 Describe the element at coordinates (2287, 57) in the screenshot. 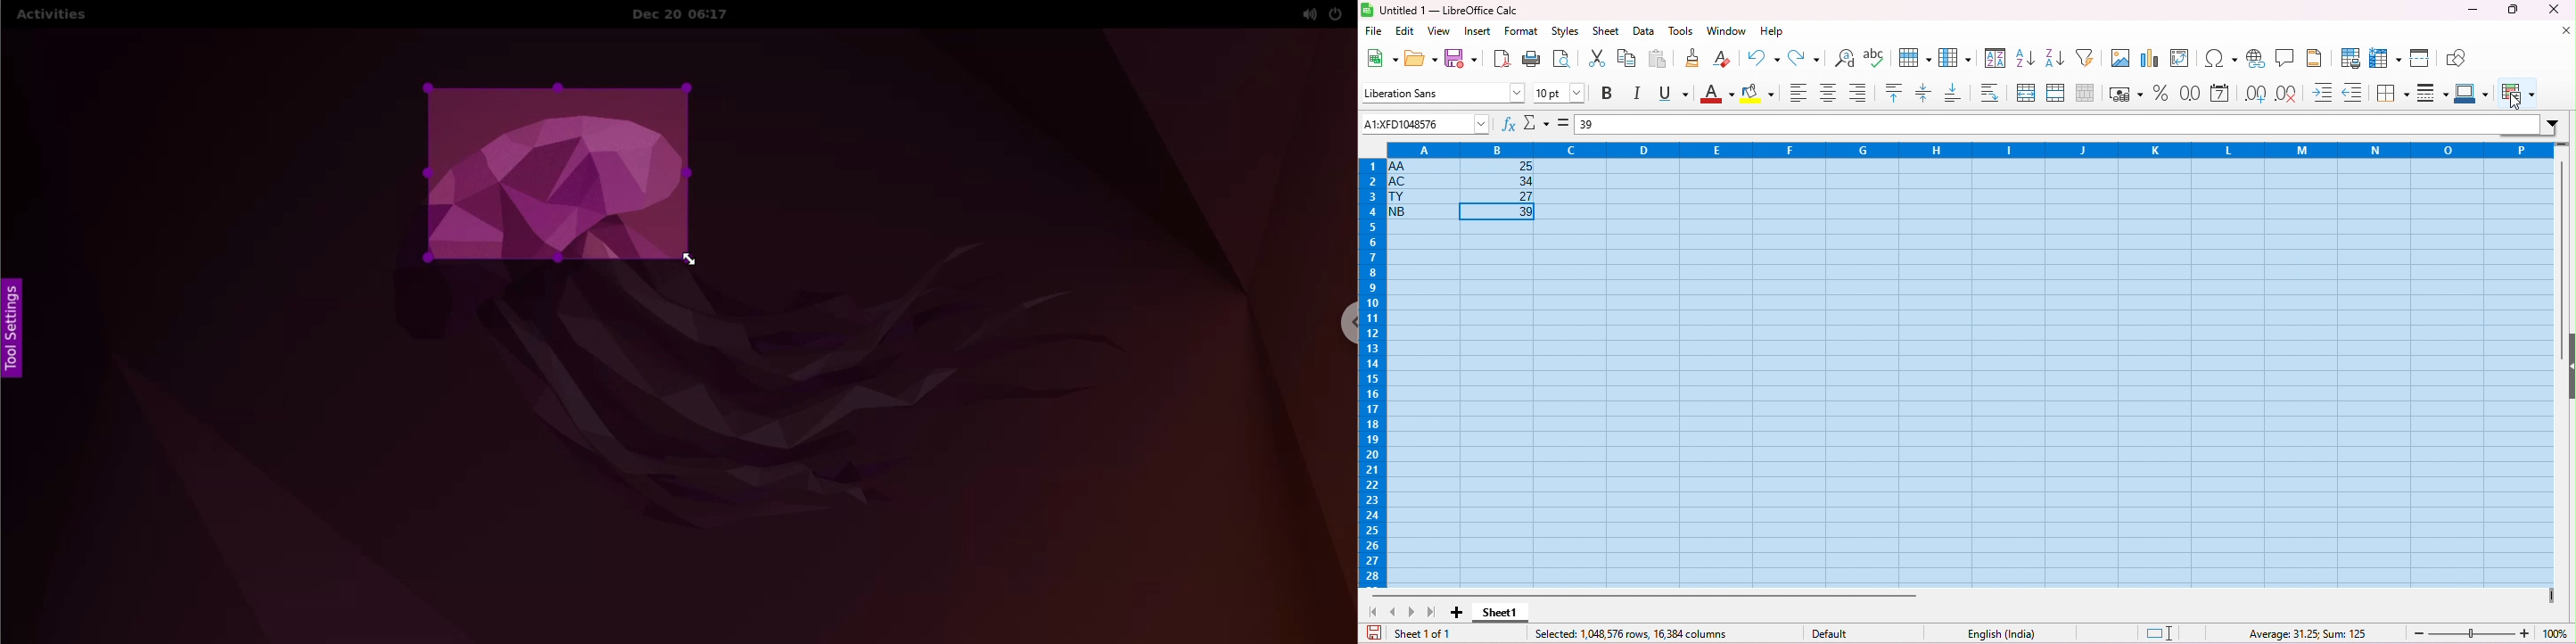

I see `insert comment` at that location.